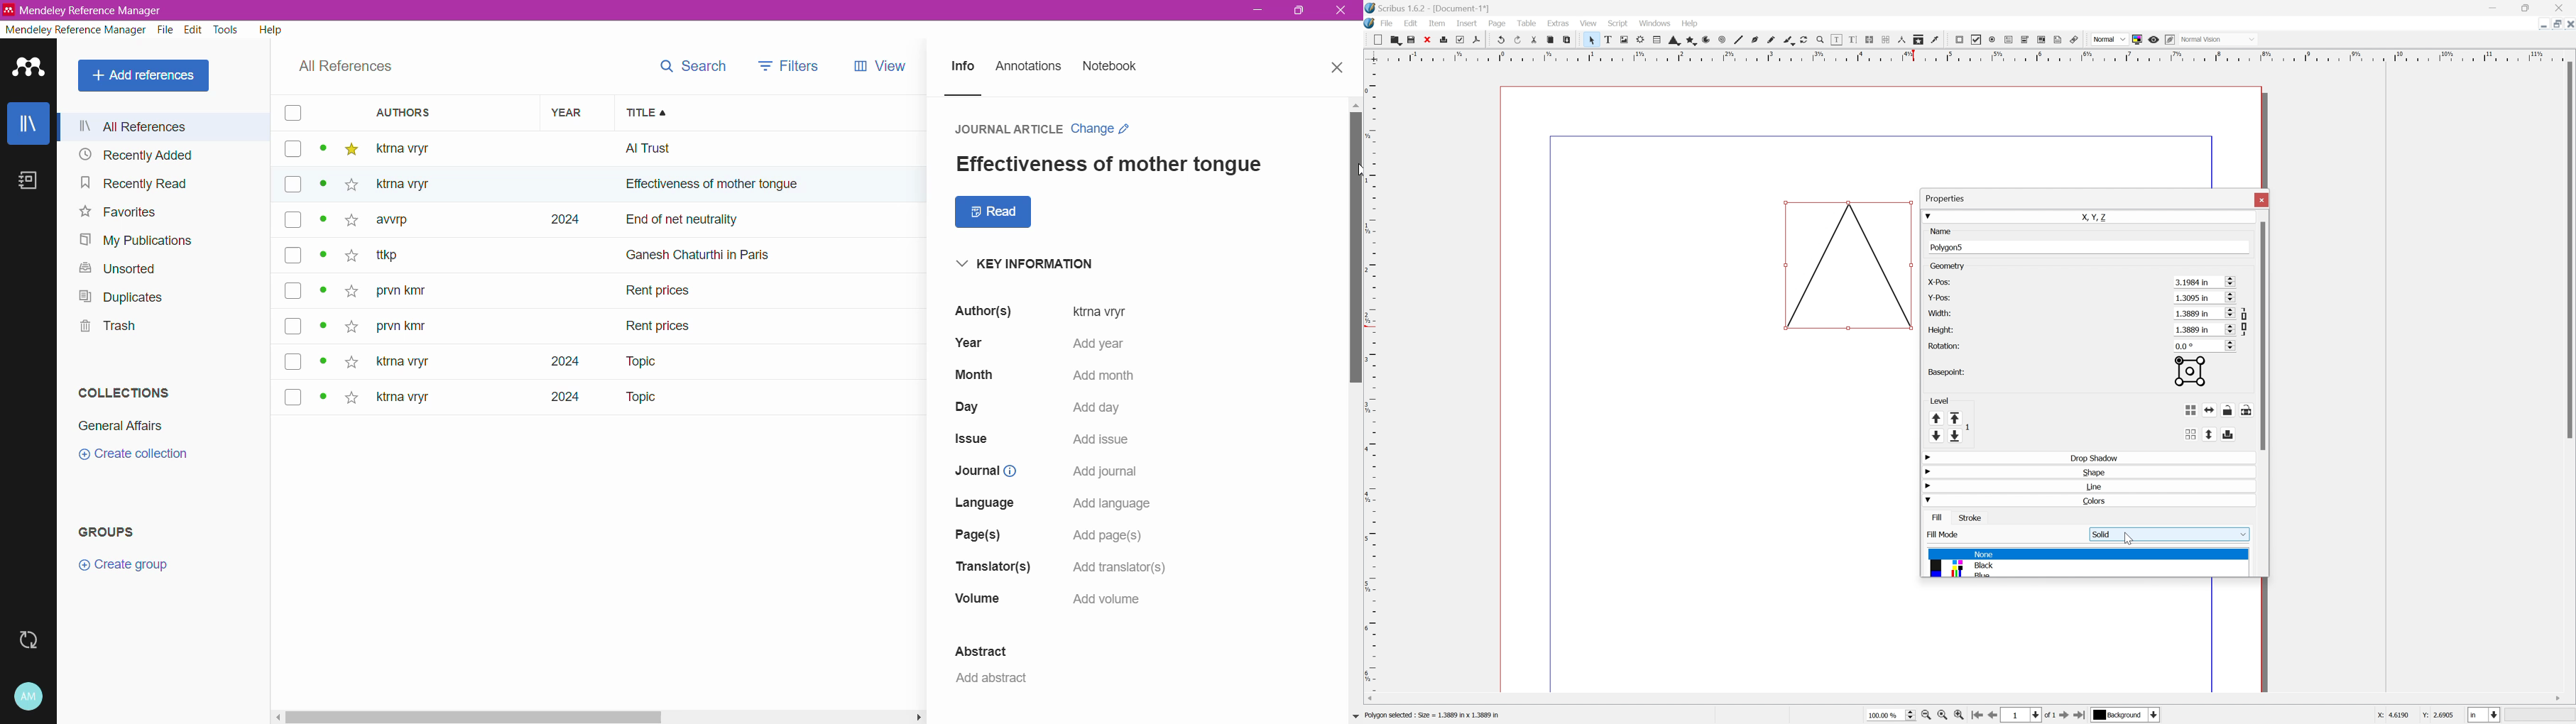  Describe the element at coordinates (109, 532) in the screenshot. I see `Groups` at that location.